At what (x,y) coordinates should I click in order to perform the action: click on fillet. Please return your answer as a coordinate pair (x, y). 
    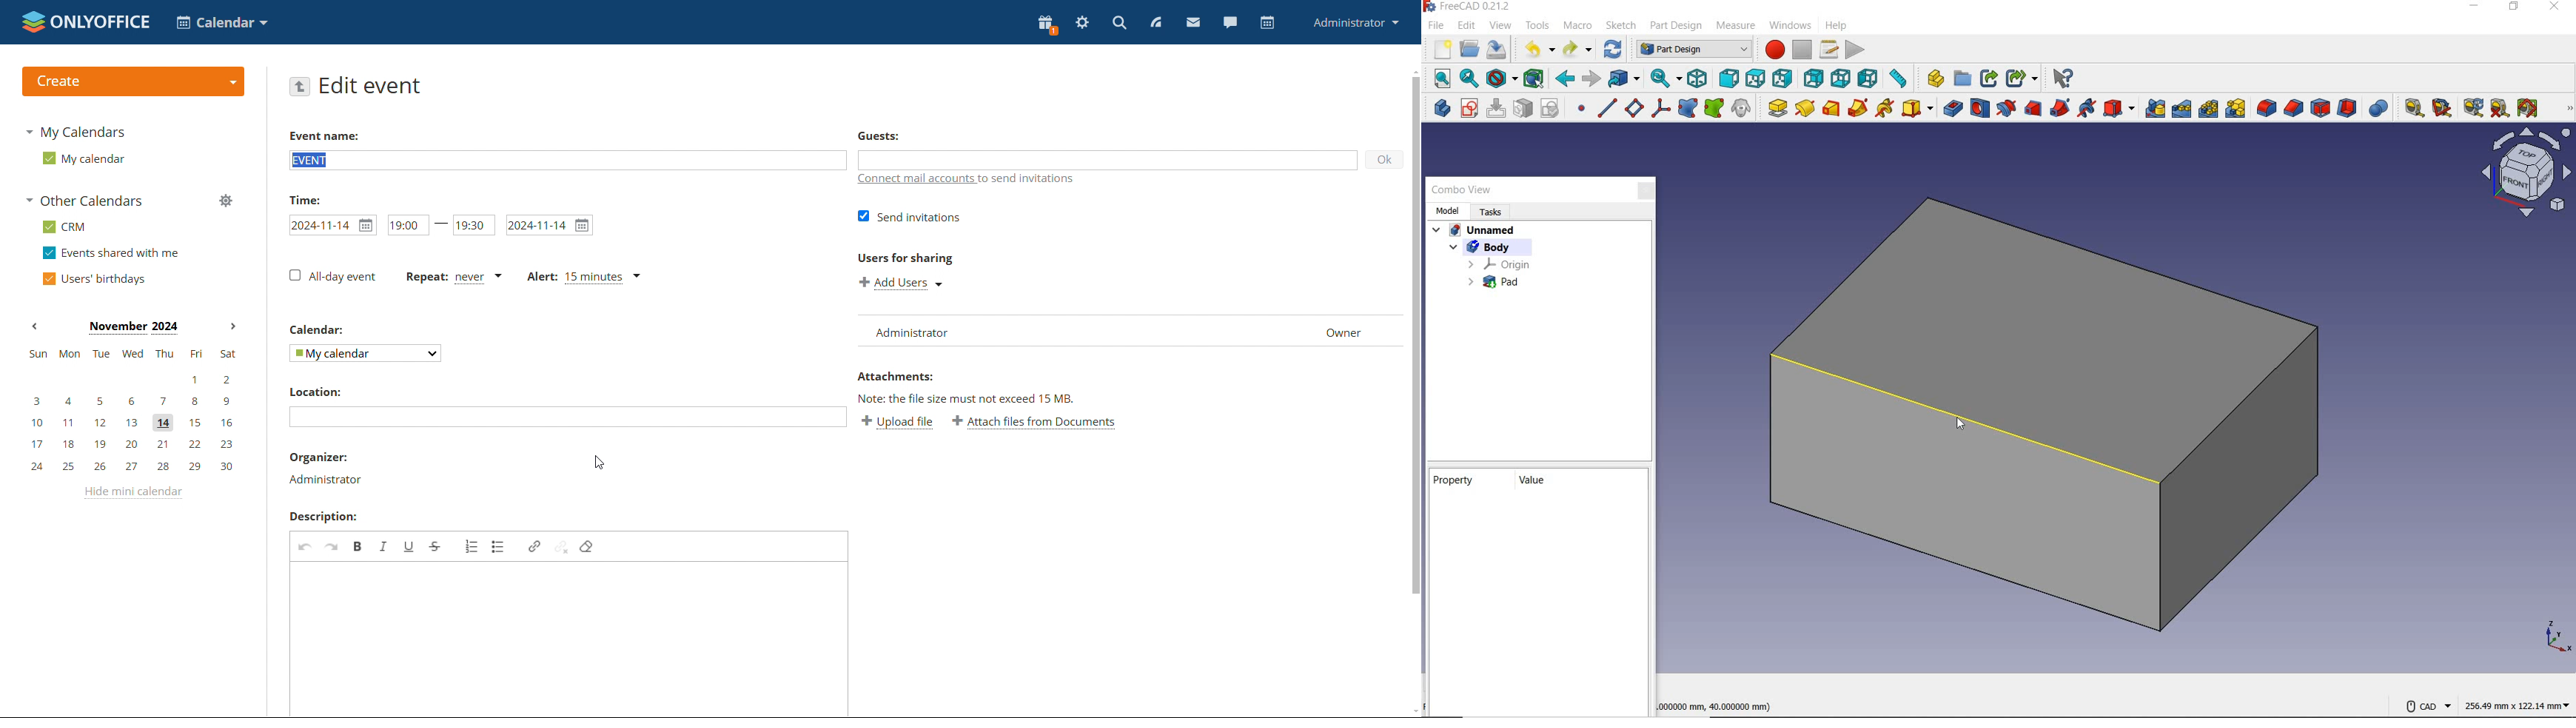
    Looking at the image, I should click on (2268, 109).